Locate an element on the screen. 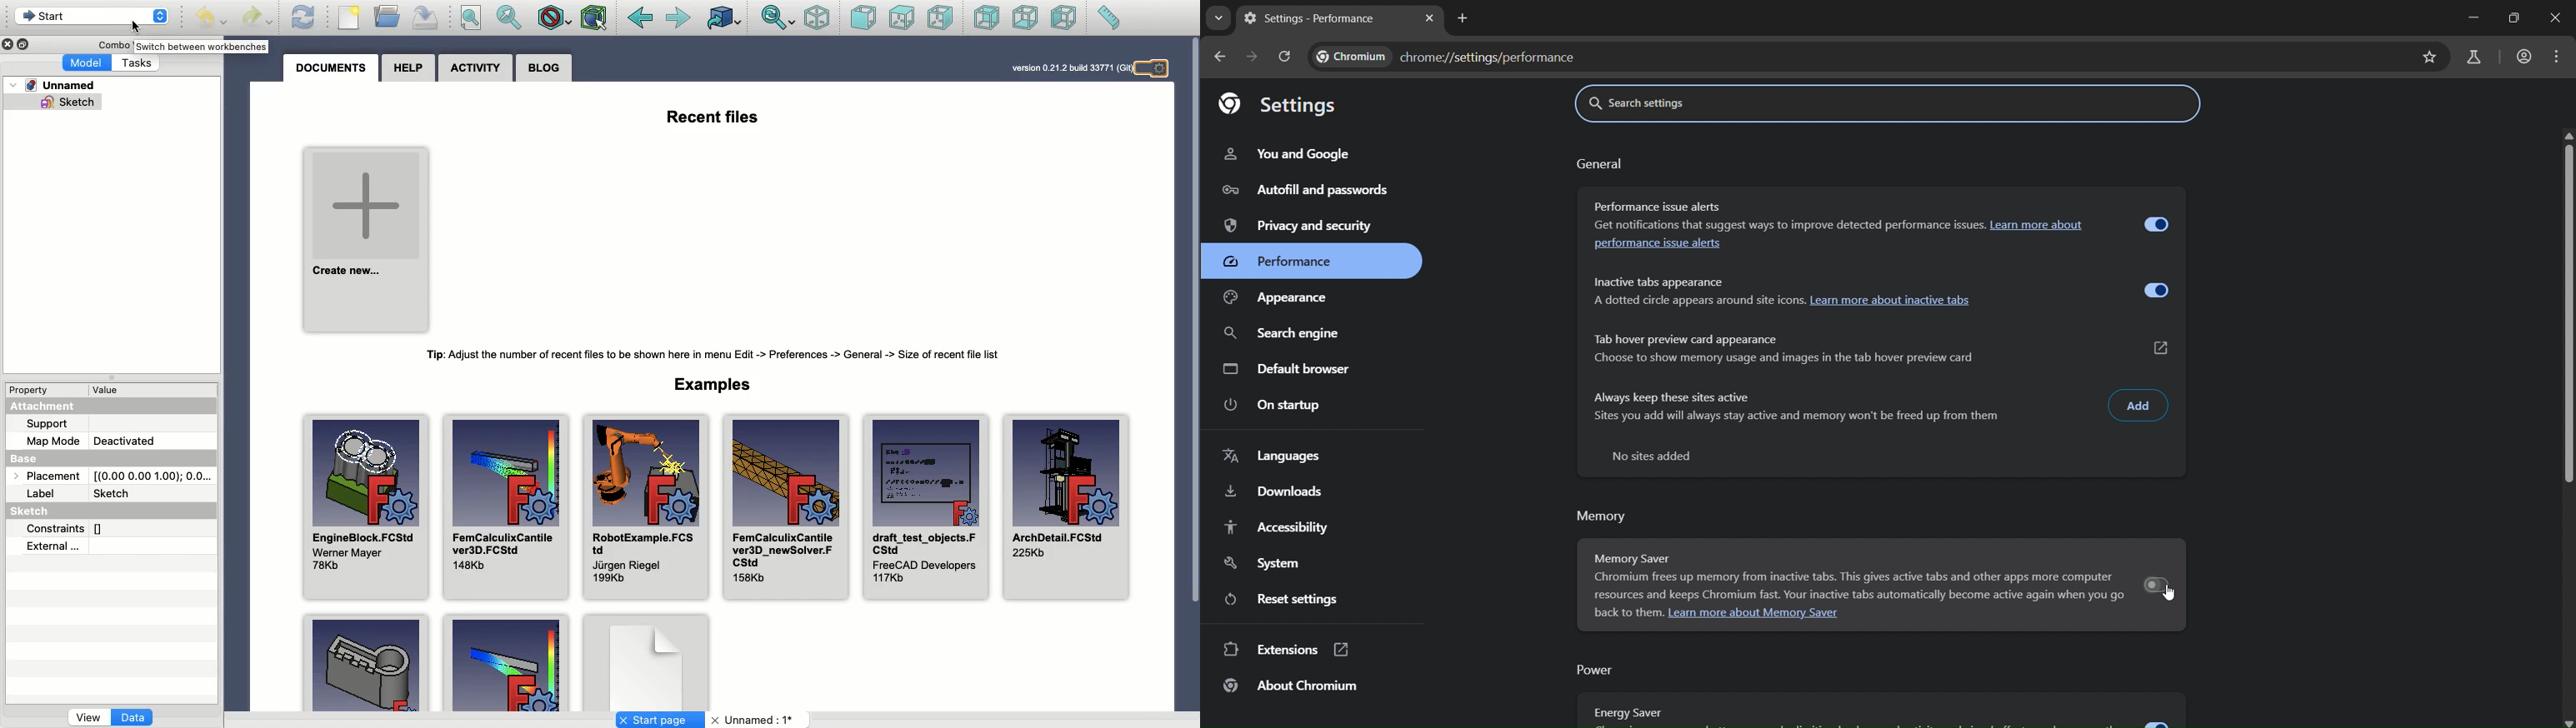 The image size is (2576, 728). Right is located at coordinates (939, 17).